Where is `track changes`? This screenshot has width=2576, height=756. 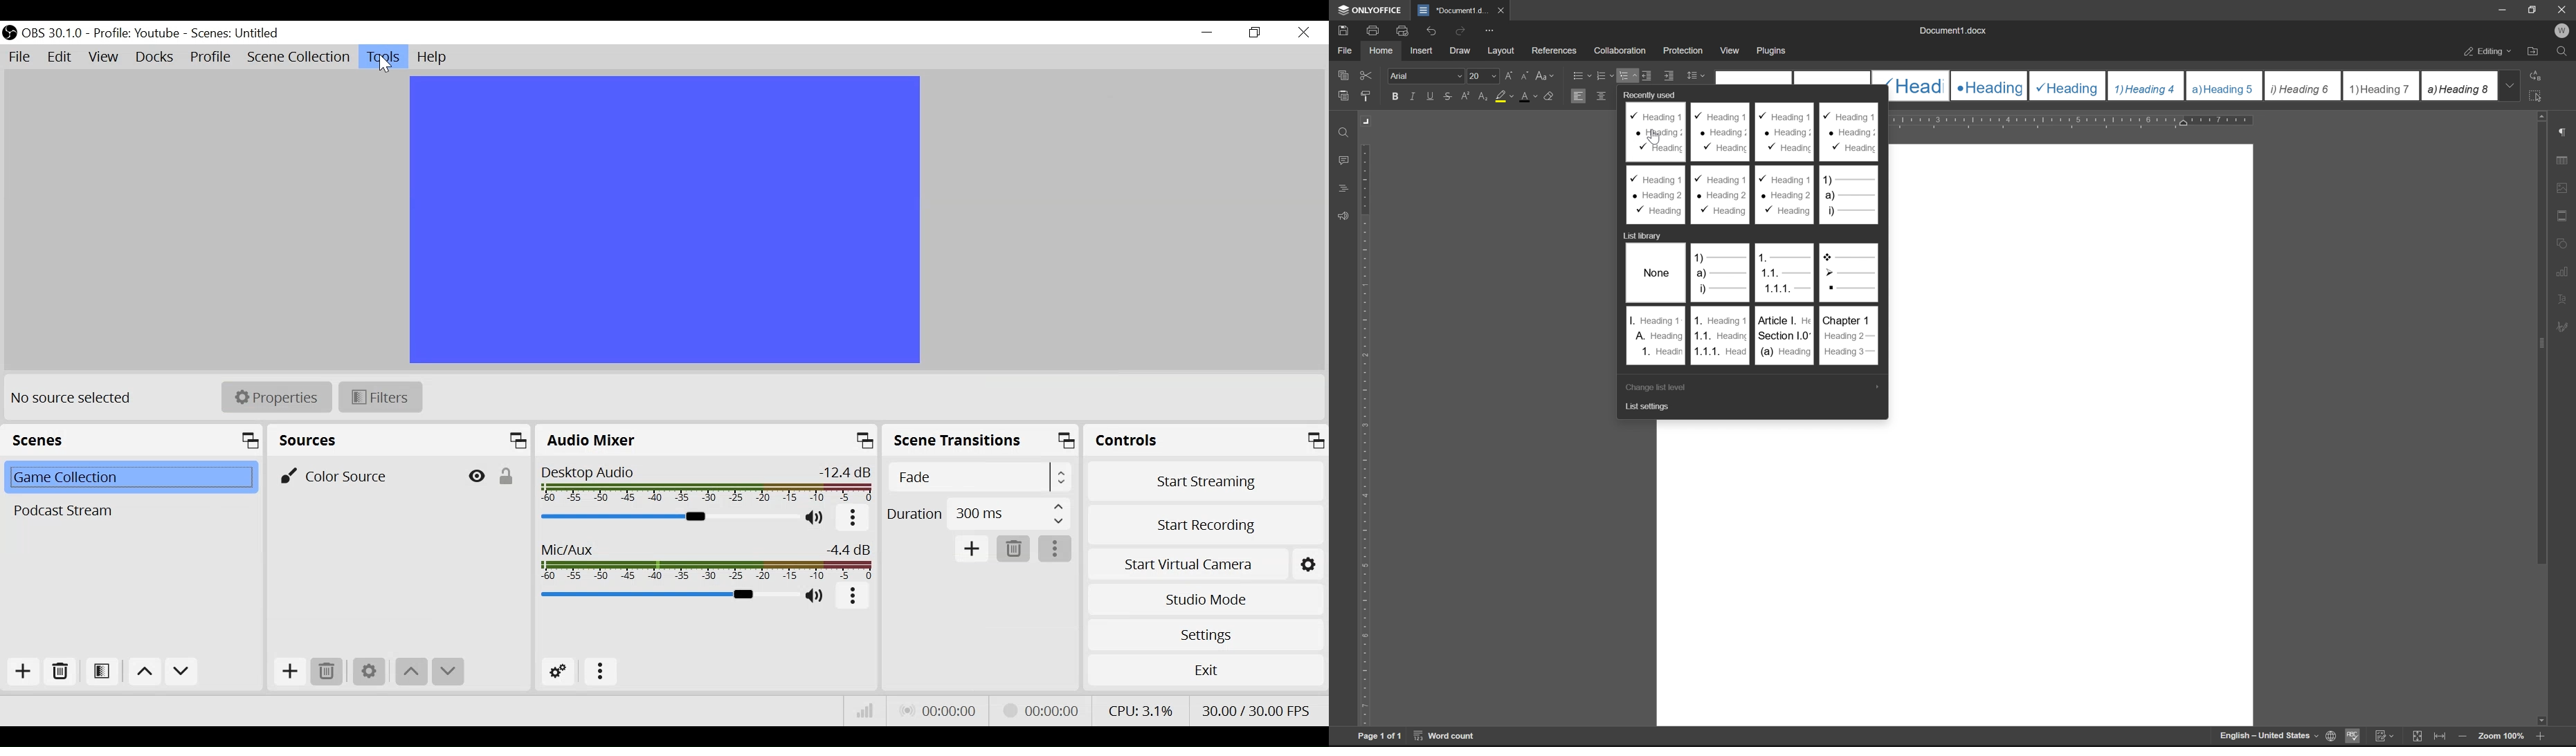 track changes is located at coordinates (2384, 736).